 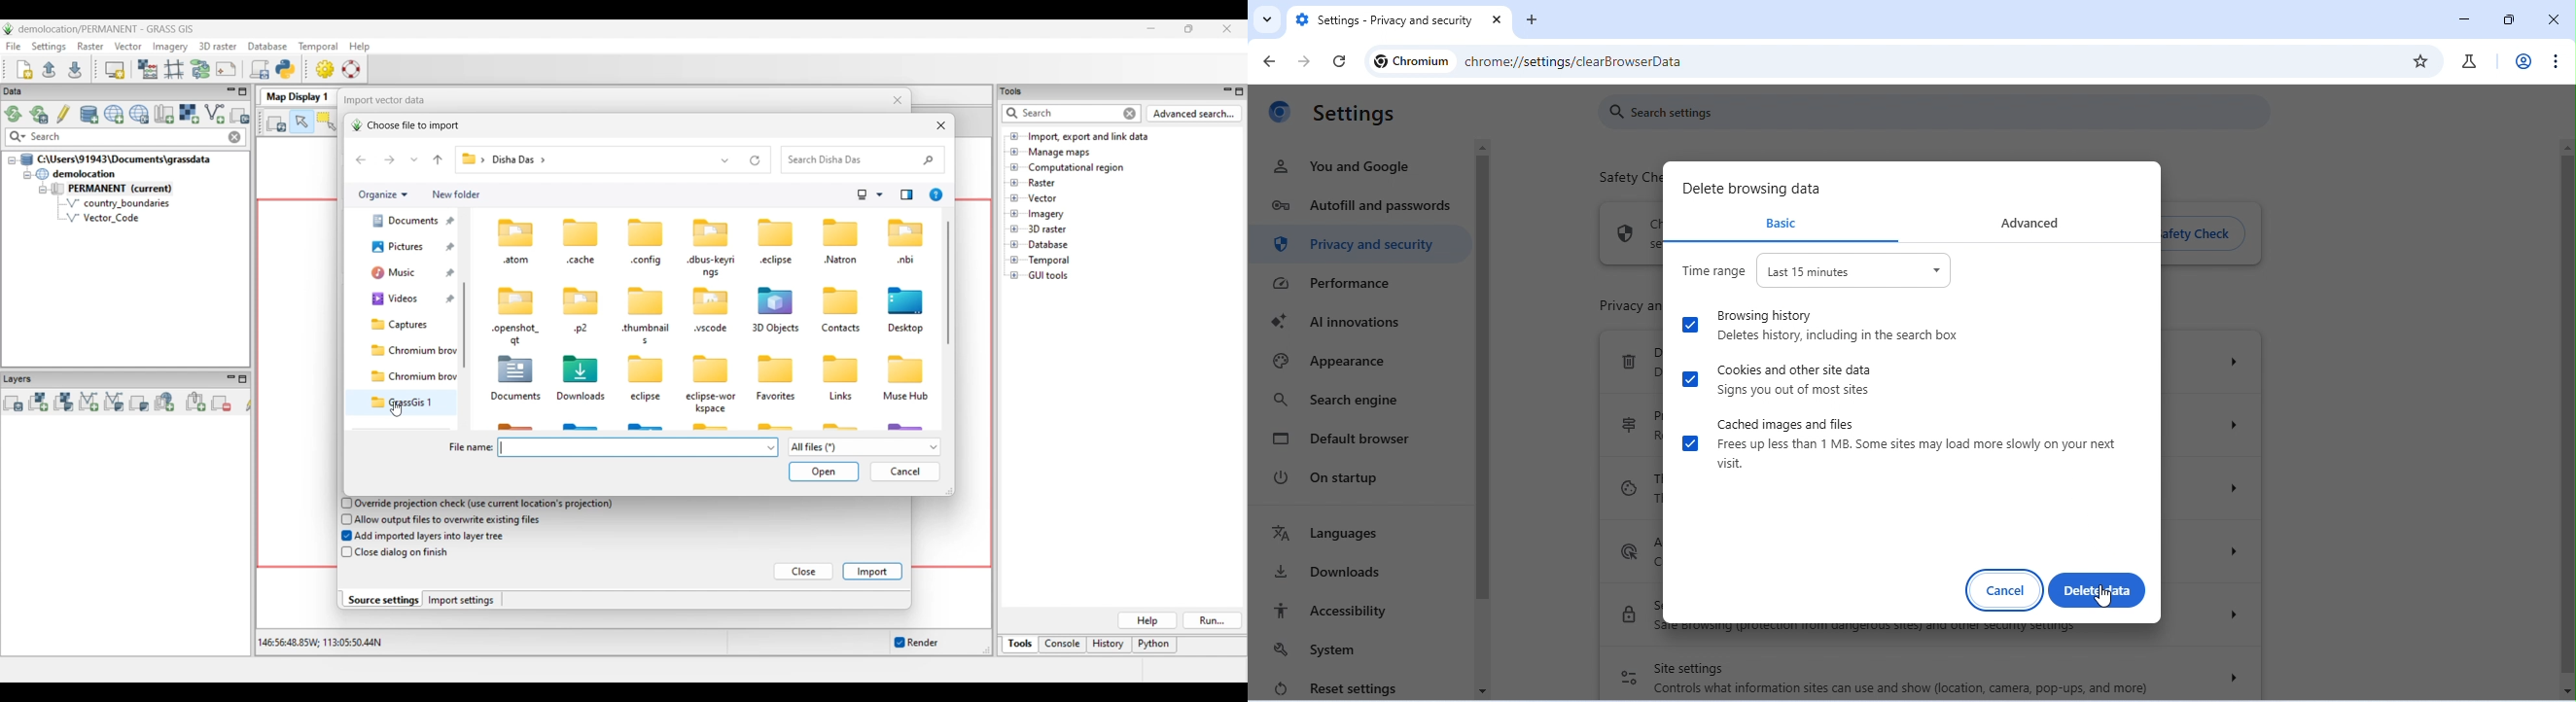 I want to click on close, so click(x=2553, y=19).